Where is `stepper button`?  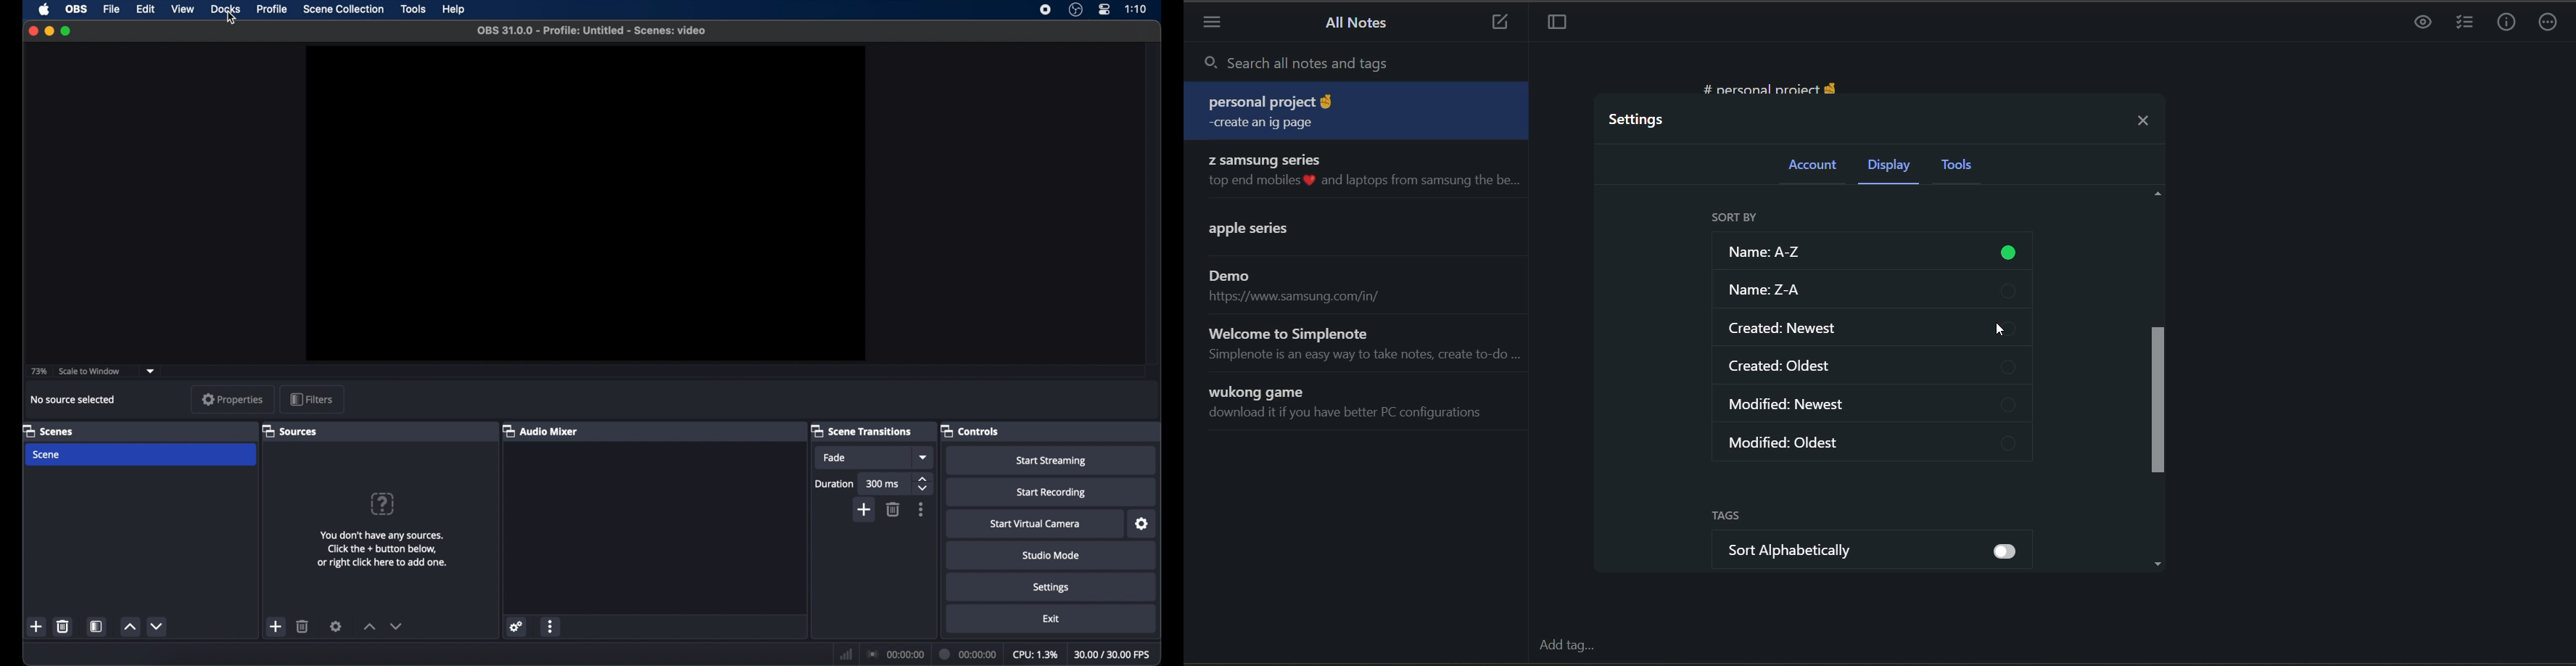 stepper button is located at coordinates (923, 483).